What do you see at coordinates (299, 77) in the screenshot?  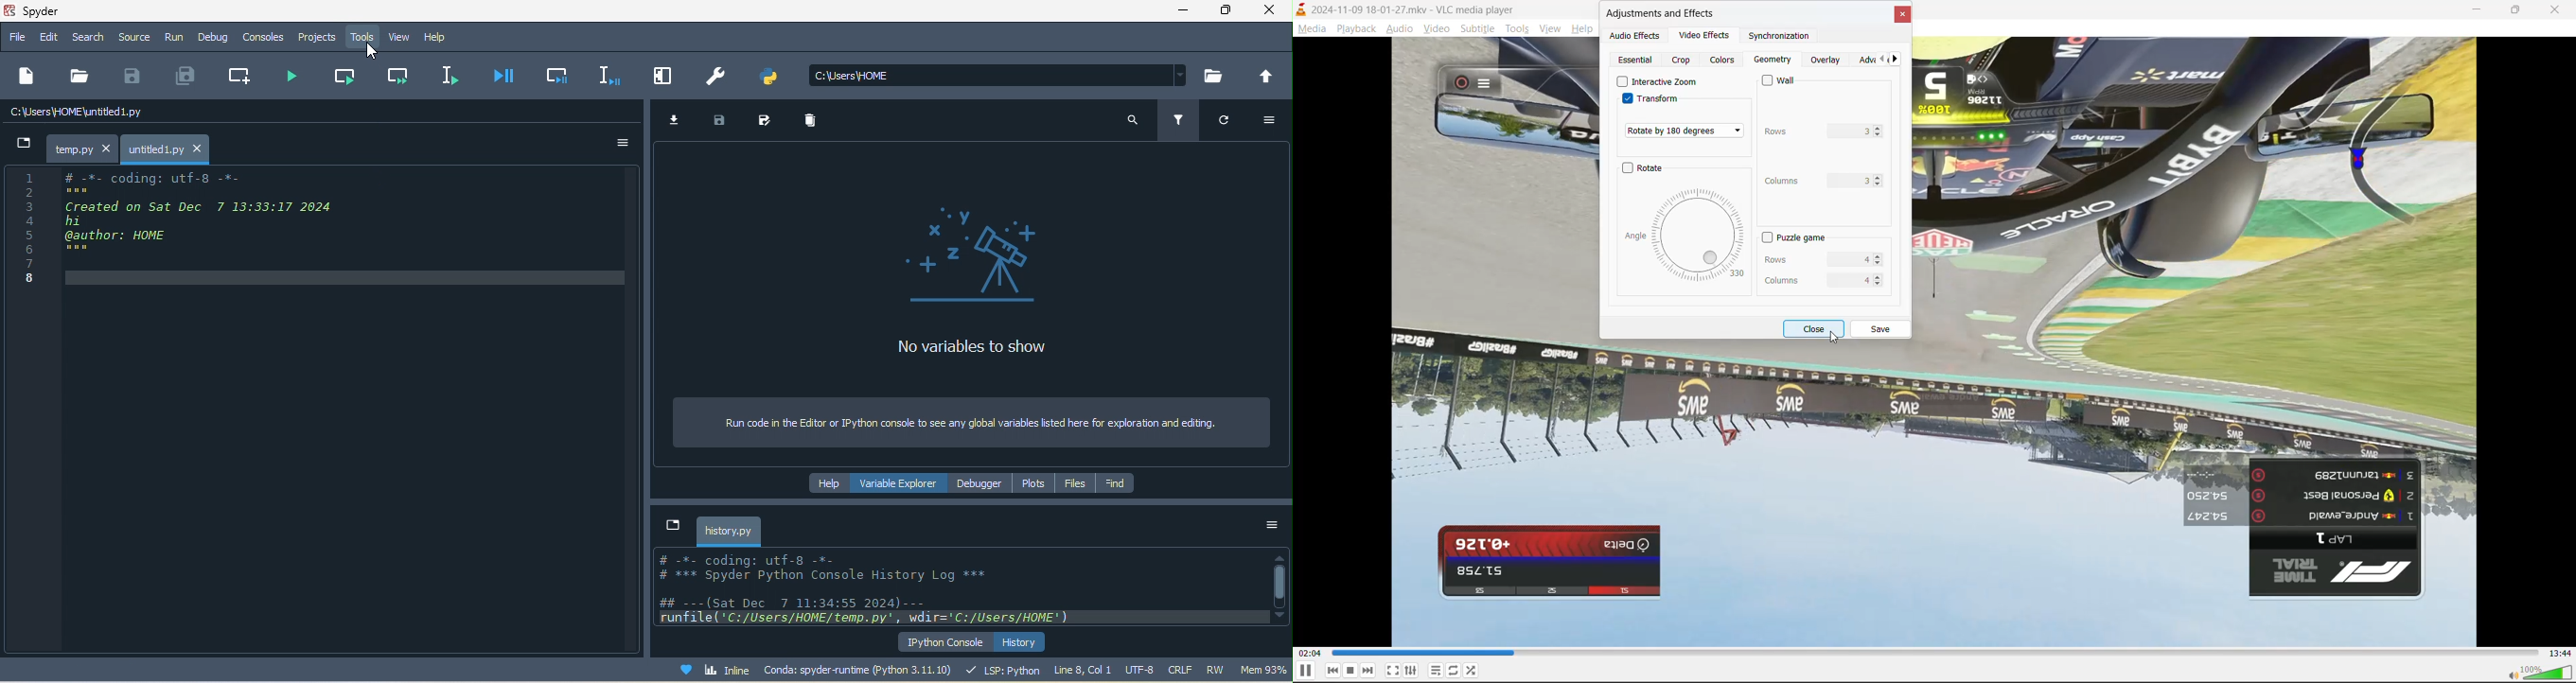 I see `run file` at bounding box center [299, 77].